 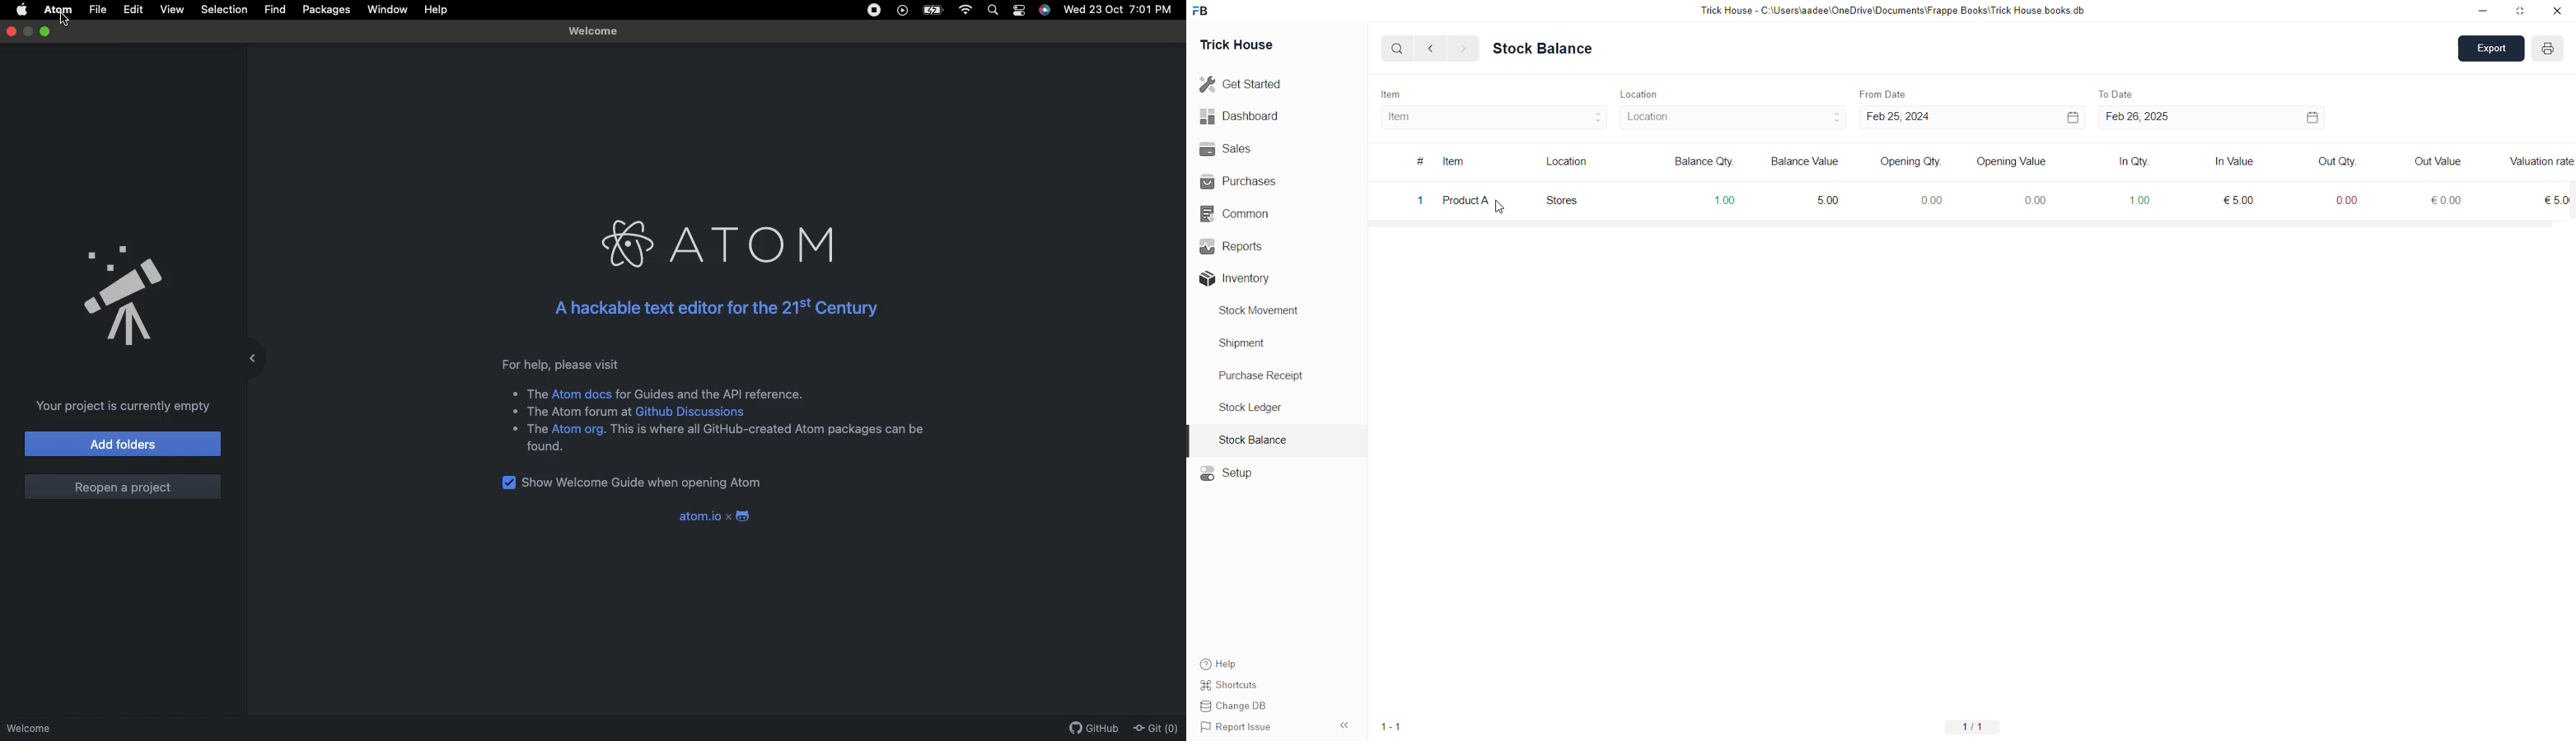 I want to click on Item, so click(x=1389, y=93).